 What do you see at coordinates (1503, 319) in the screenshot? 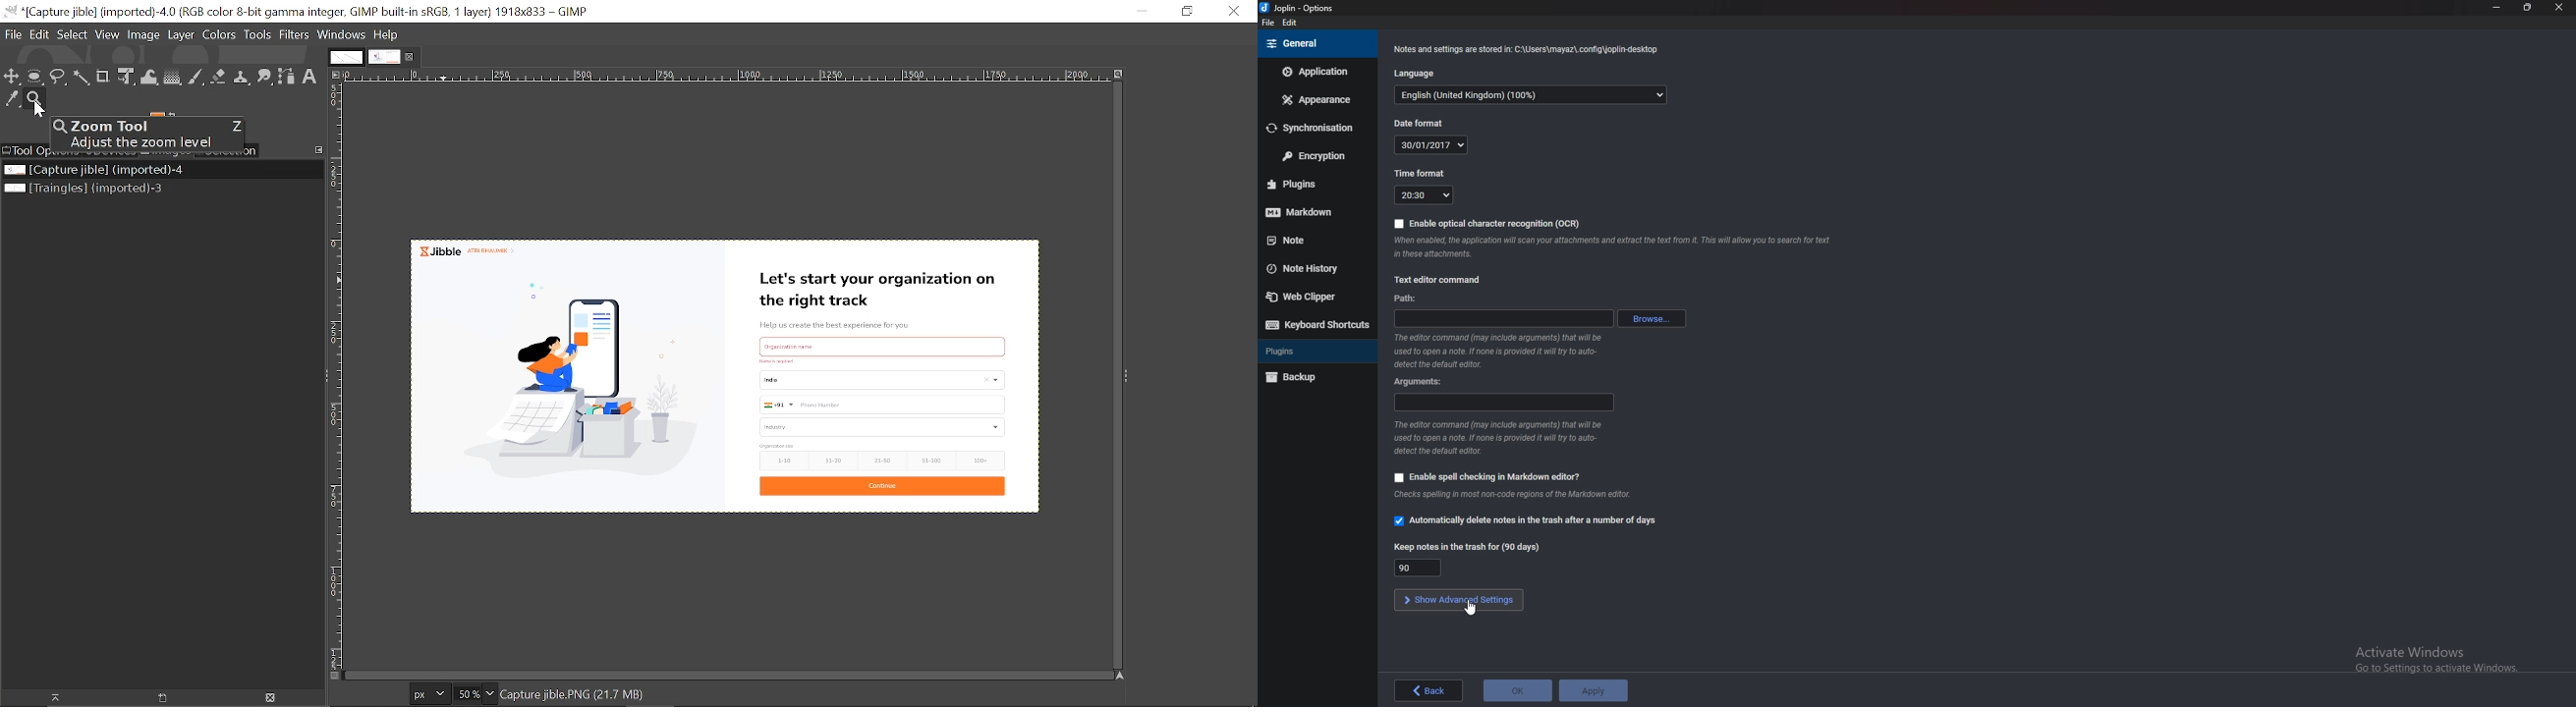
I see `path` at bounding box center [1503, 319].